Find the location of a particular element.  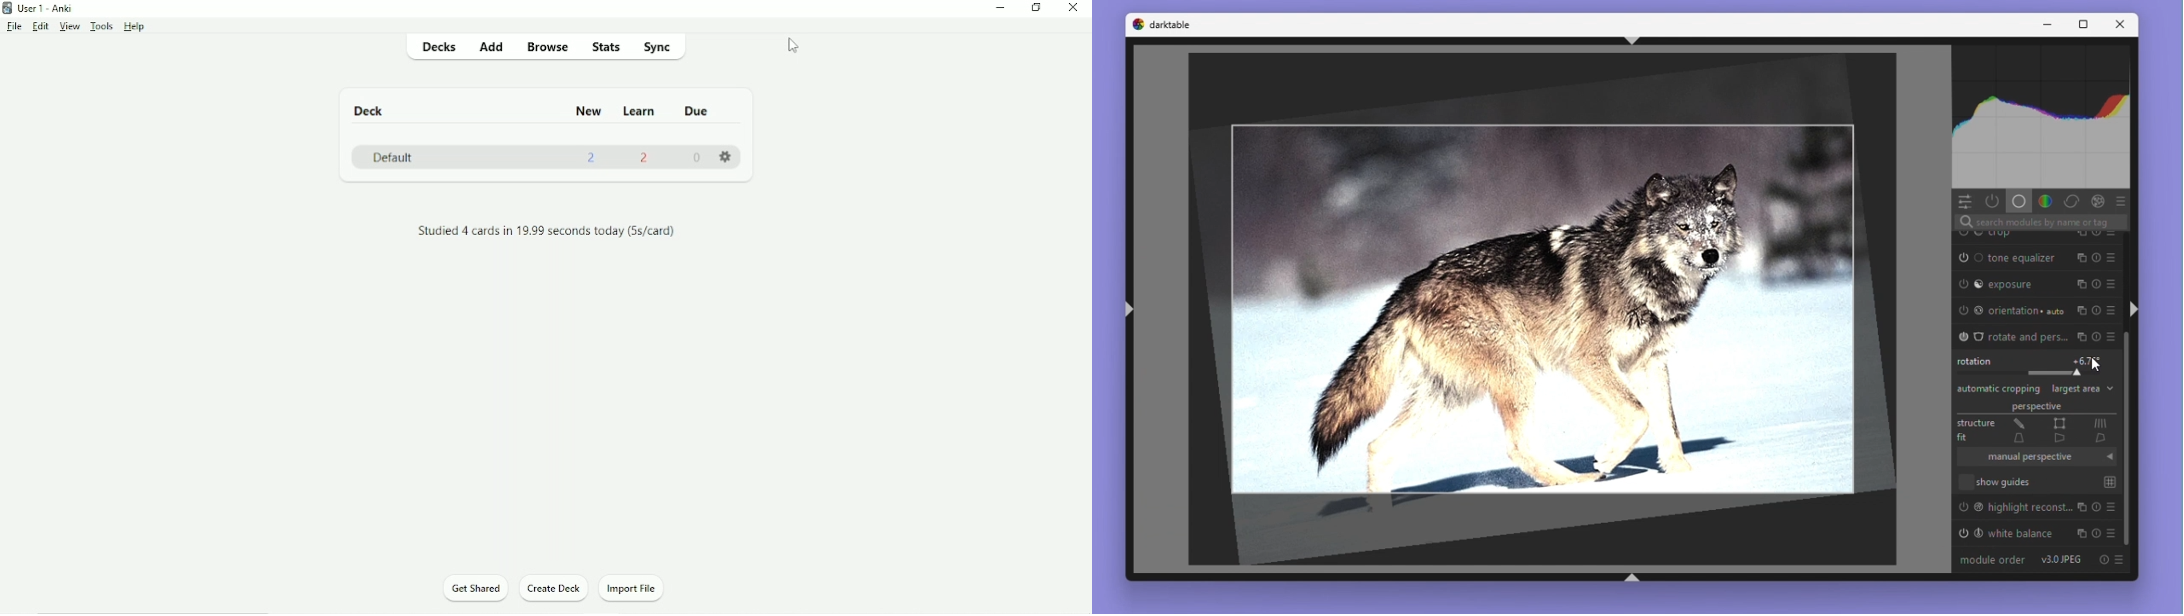

Shift + ctrl + r is located at coordinates (2135, 308).